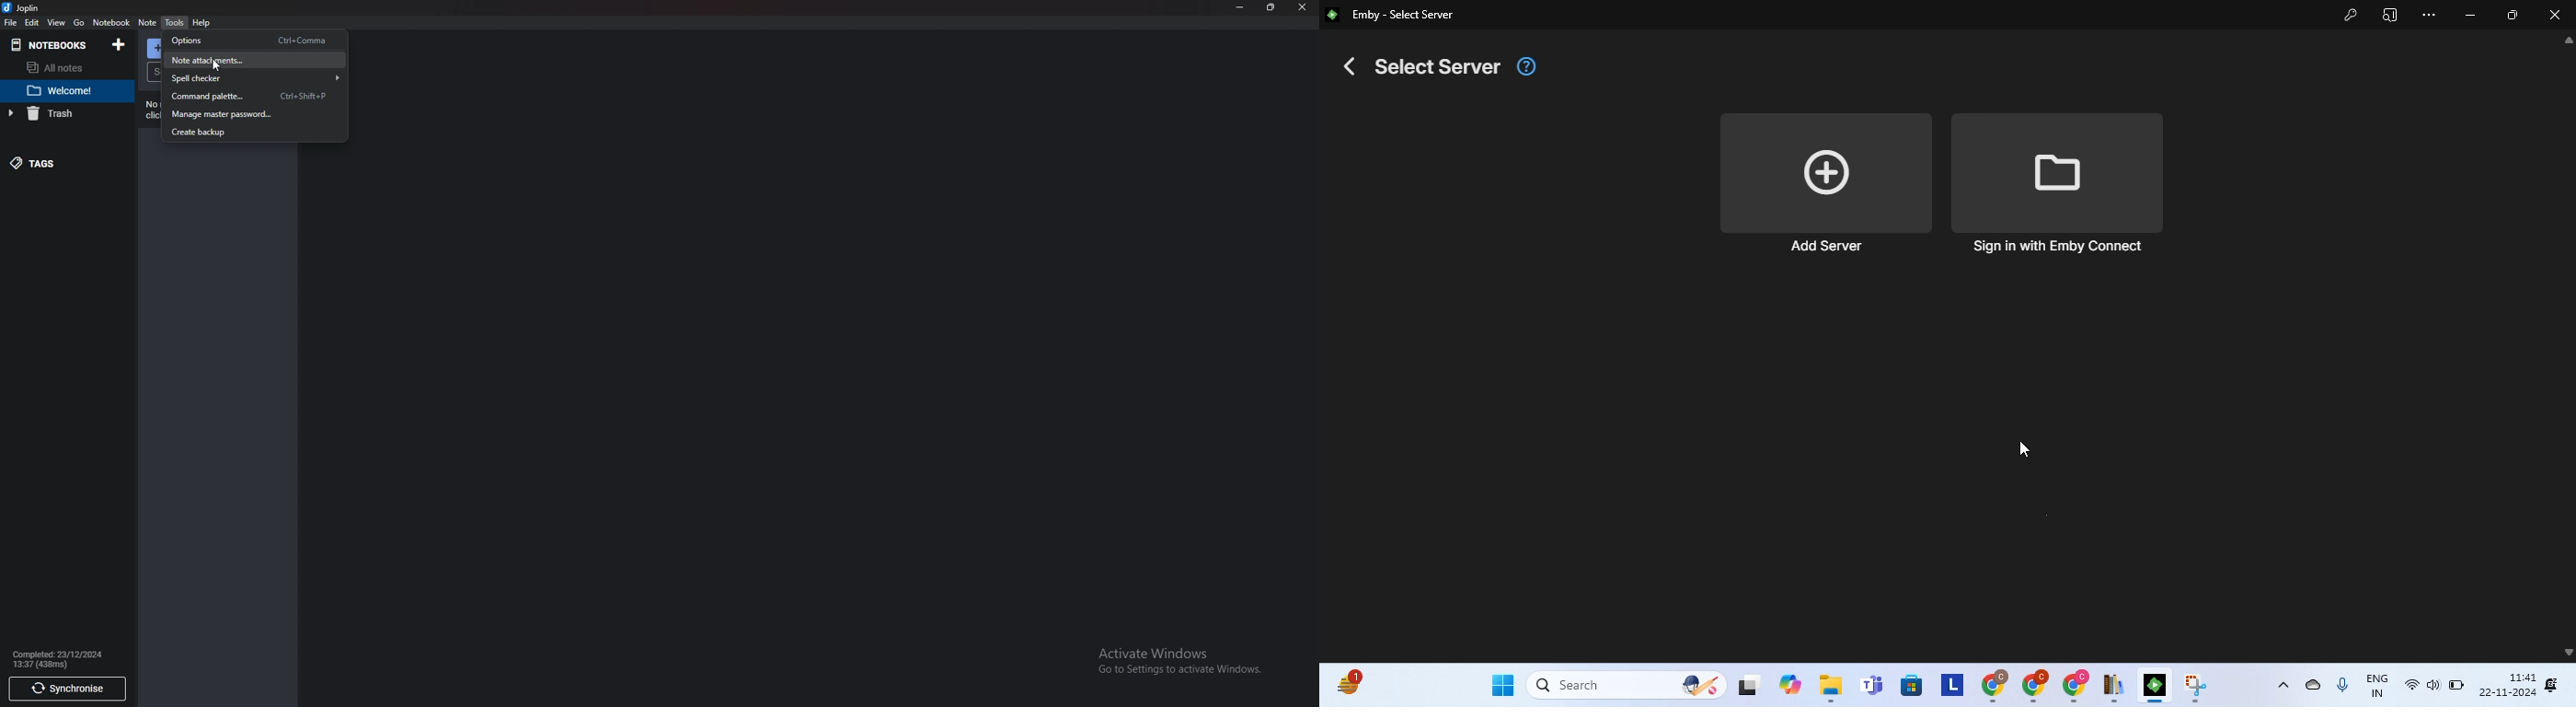  Describe the element at coordinates (52, 45) in the screenshot. I see `Notebook` at that location.